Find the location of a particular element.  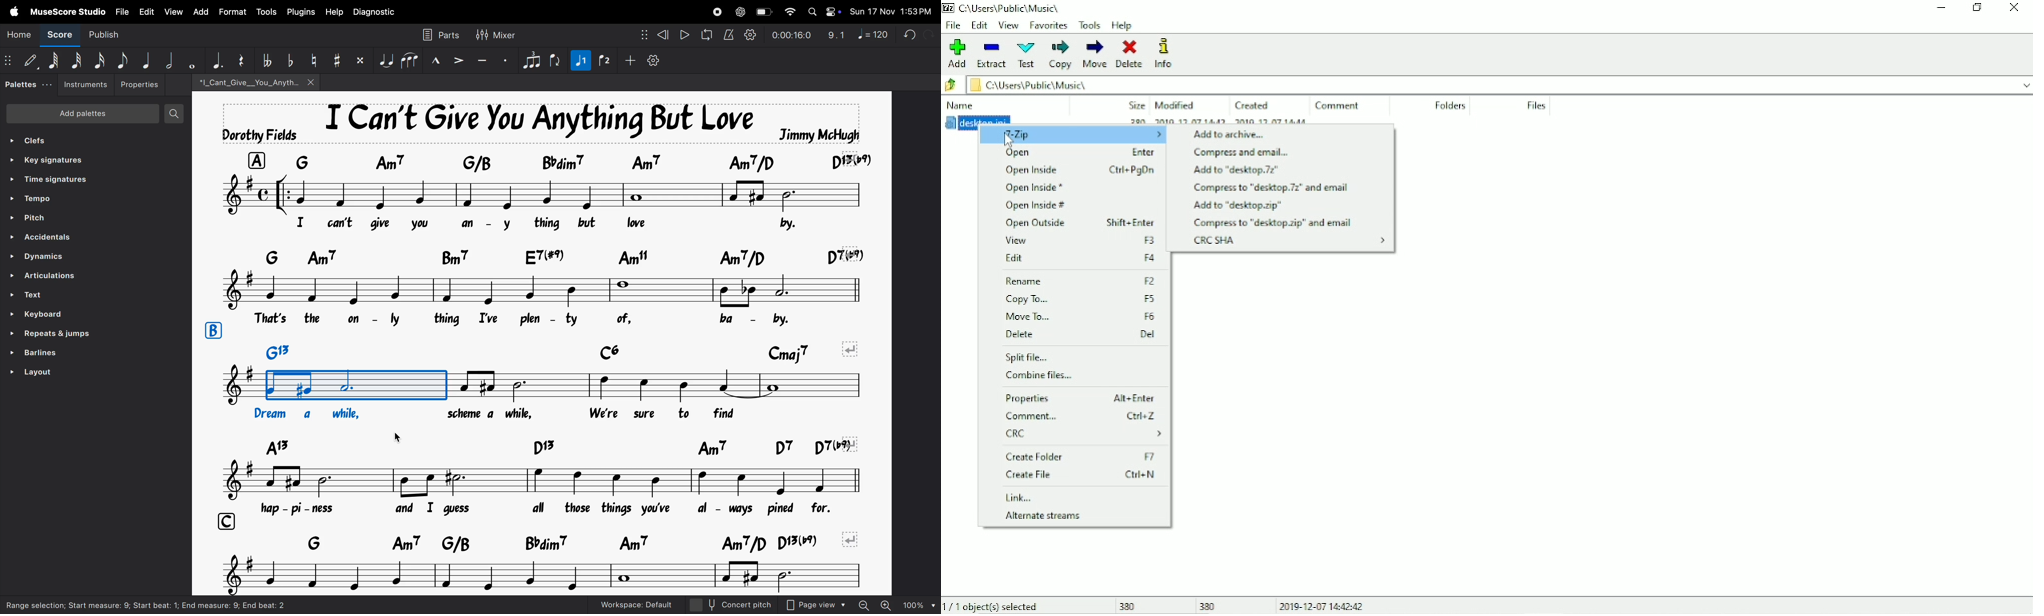

Score is located at coordinates (57, 37).